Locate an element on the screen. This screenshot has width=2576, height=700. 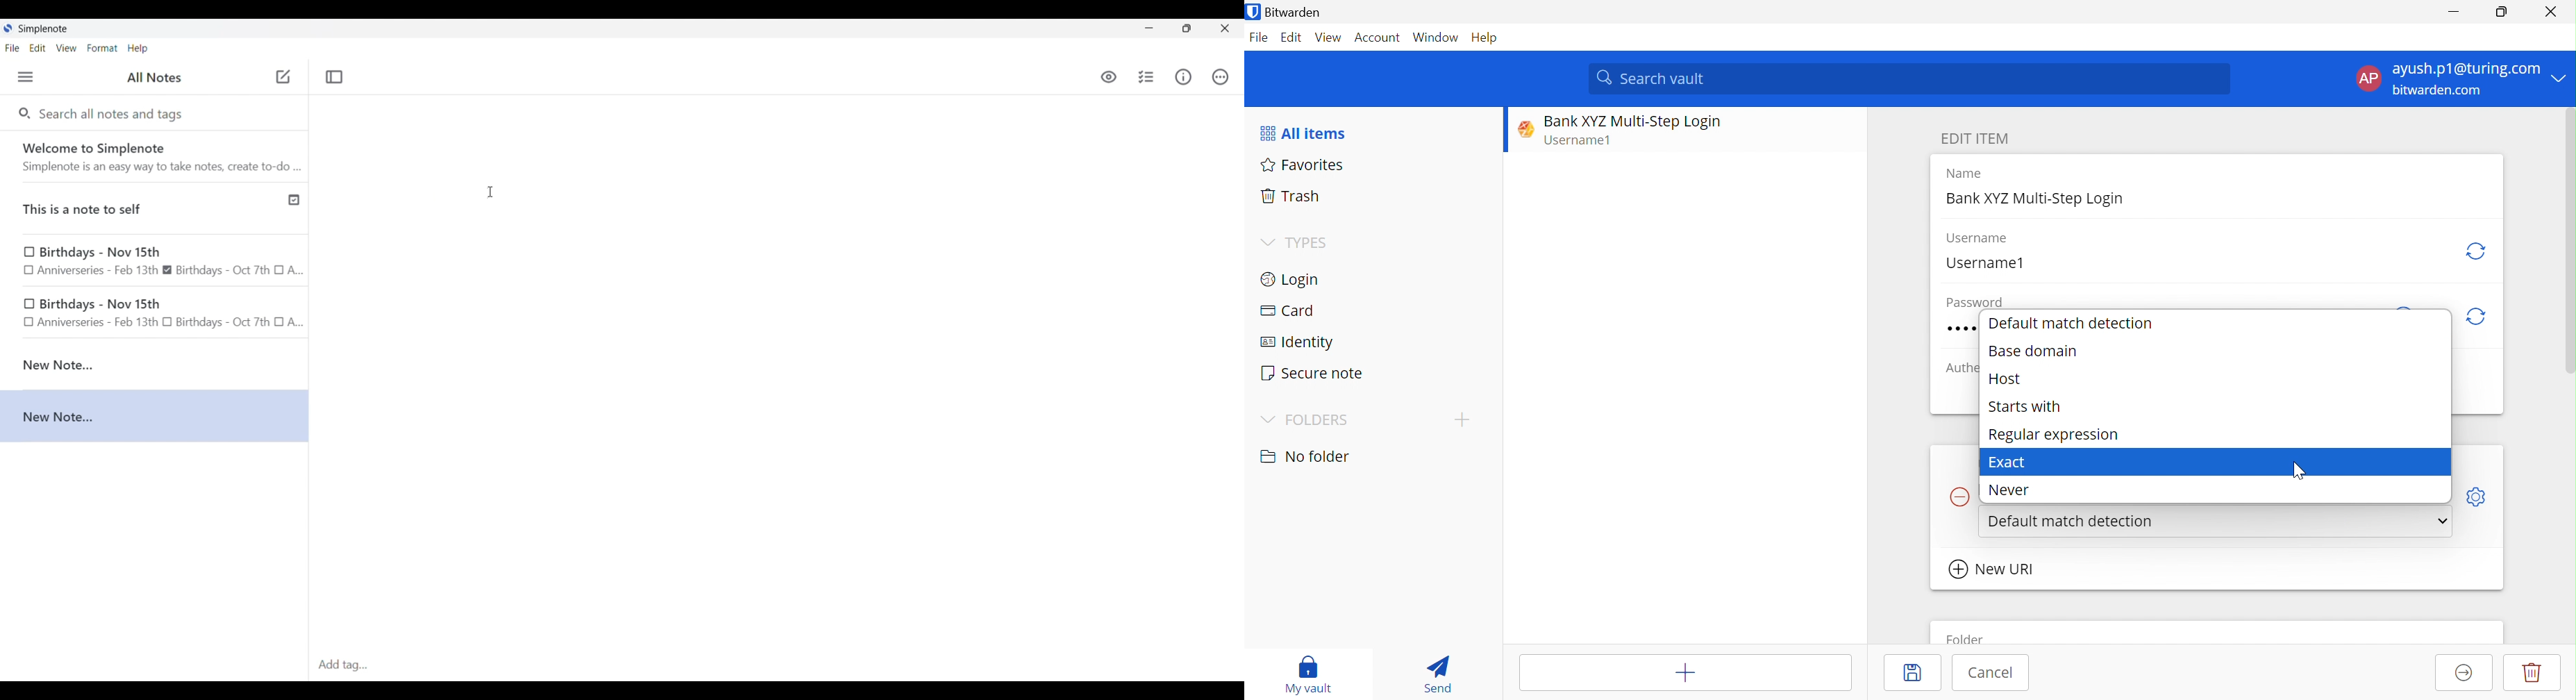
Toggle focus mode is located at coordinates (334, 77).